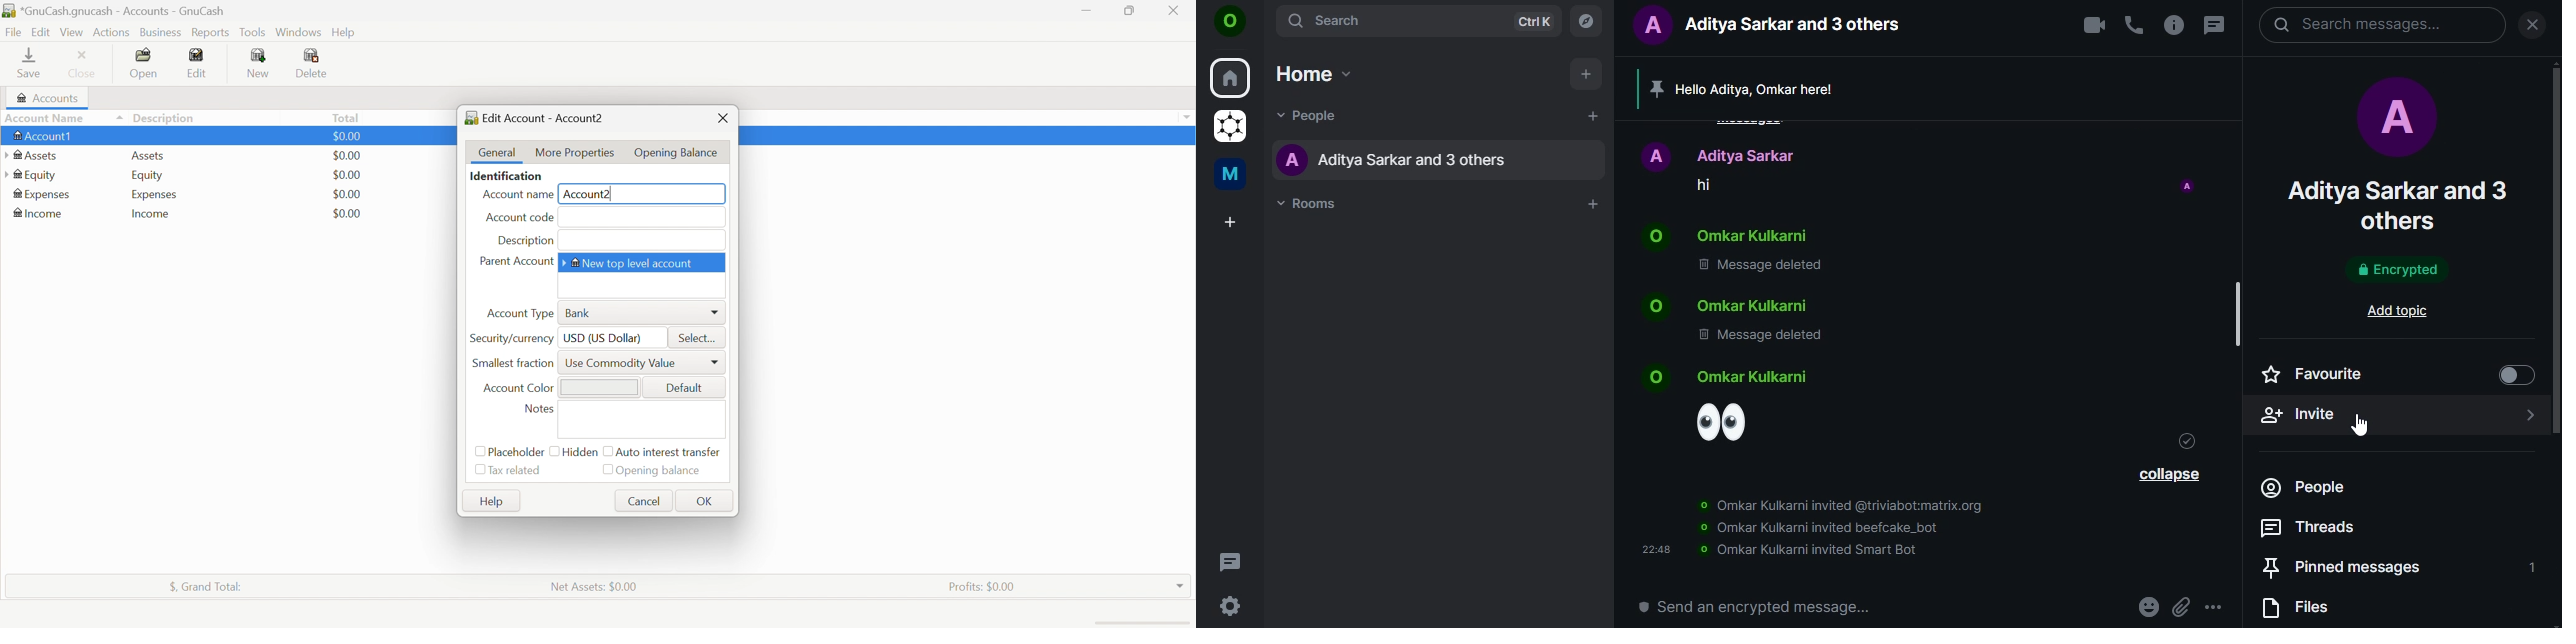 This screenshot has width=2576, height=644. Describe the element at coordinates (1753, 606) in the screenshot. I see `send a encrypted message` at that location.